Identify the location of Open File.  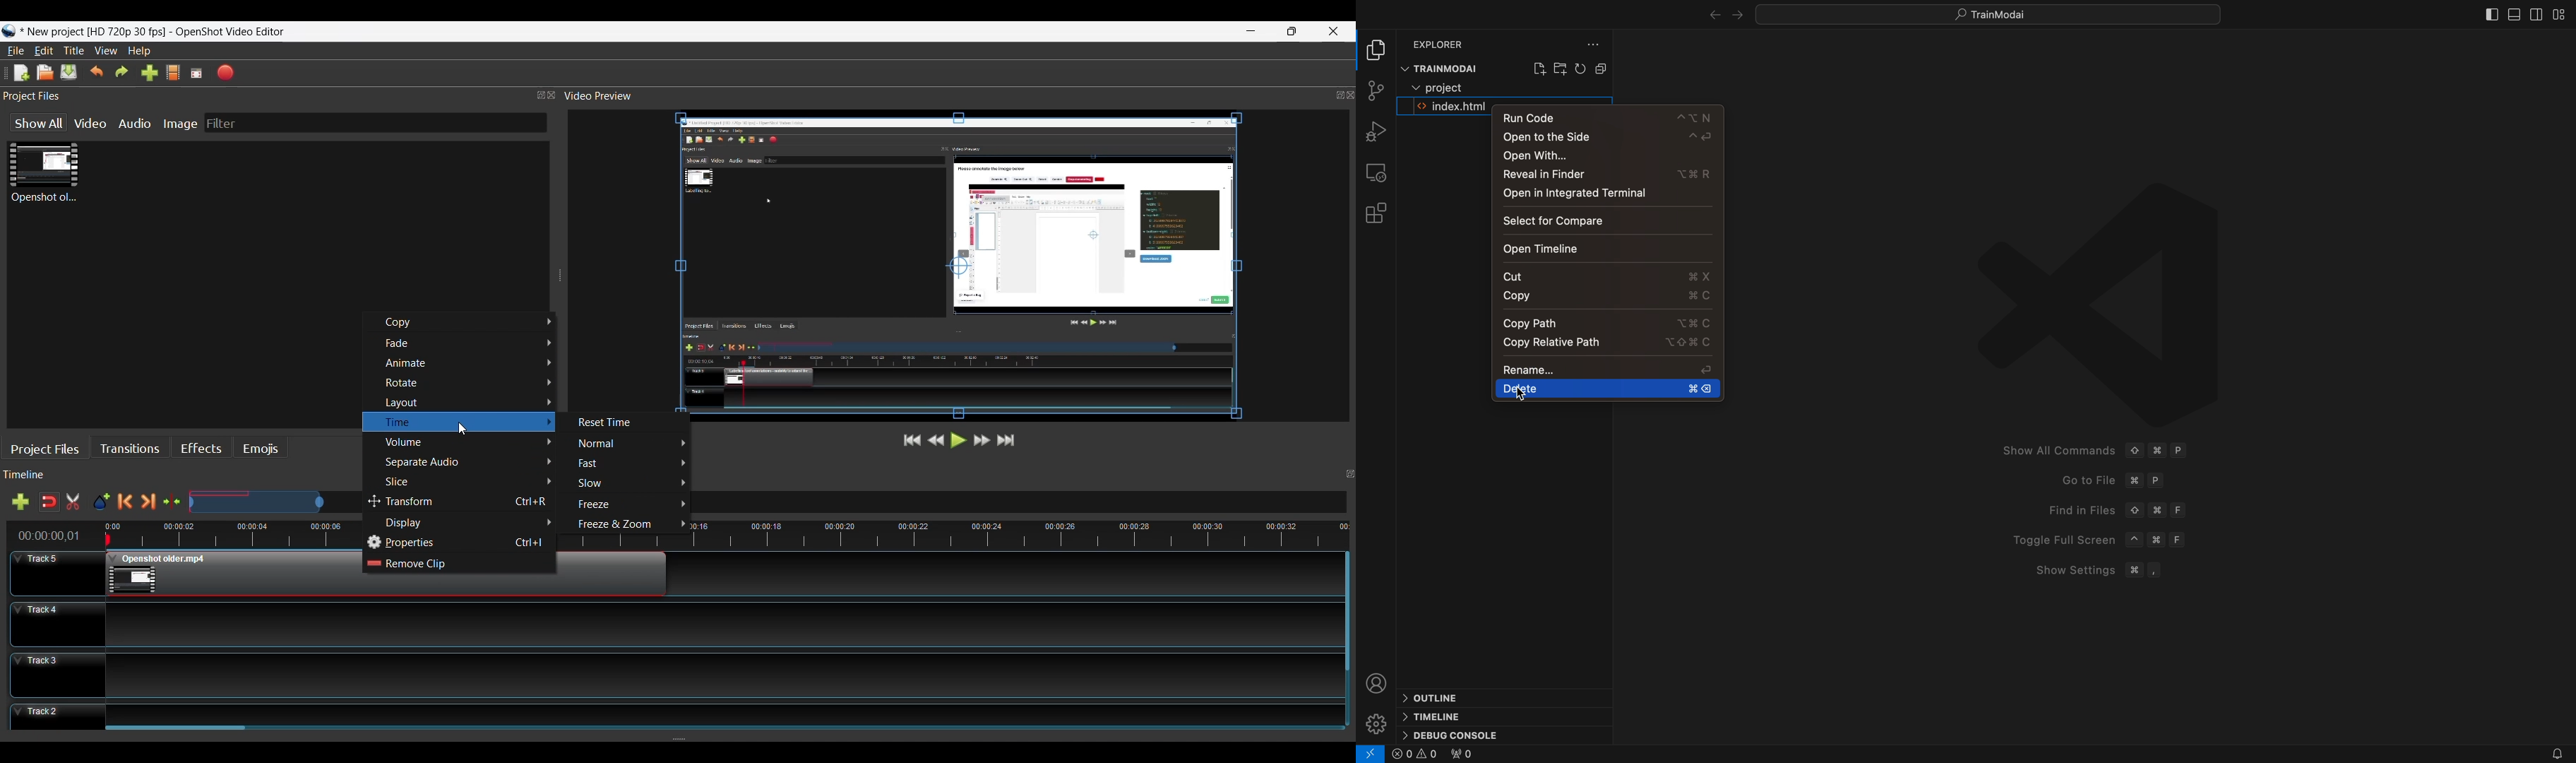
(45, 73).